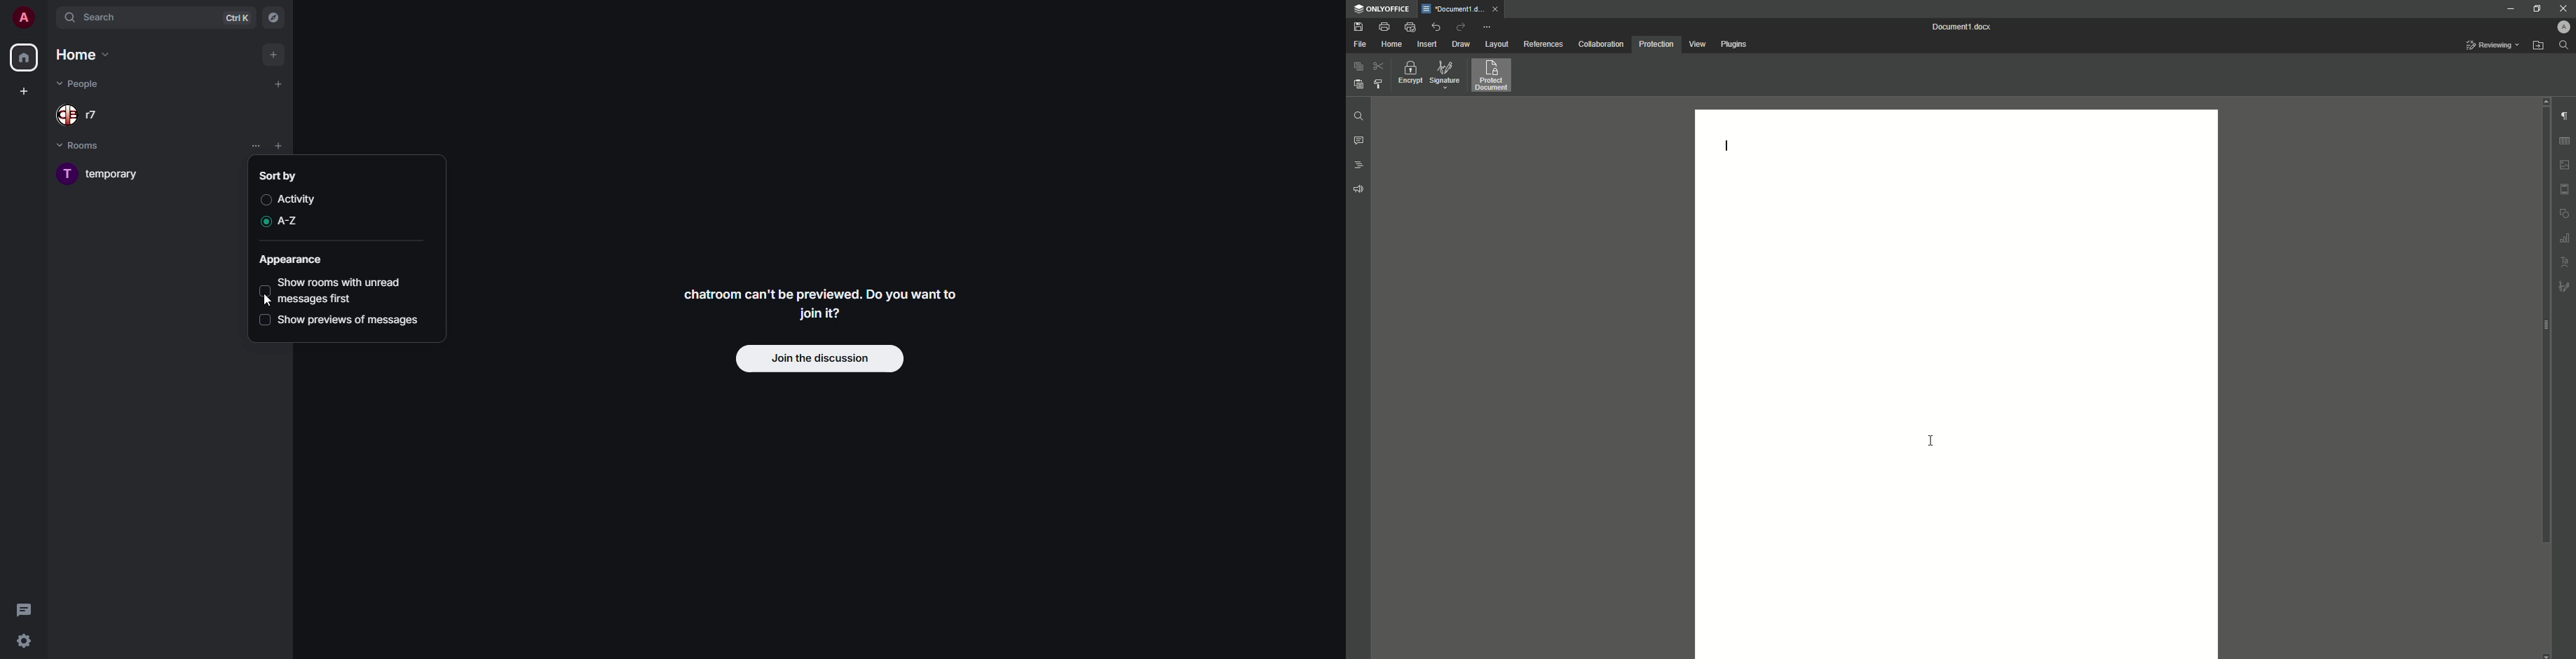  What do you see at coordinates (82, 84) in the screenshot?
I see `people` at bounding box center [82, 84].